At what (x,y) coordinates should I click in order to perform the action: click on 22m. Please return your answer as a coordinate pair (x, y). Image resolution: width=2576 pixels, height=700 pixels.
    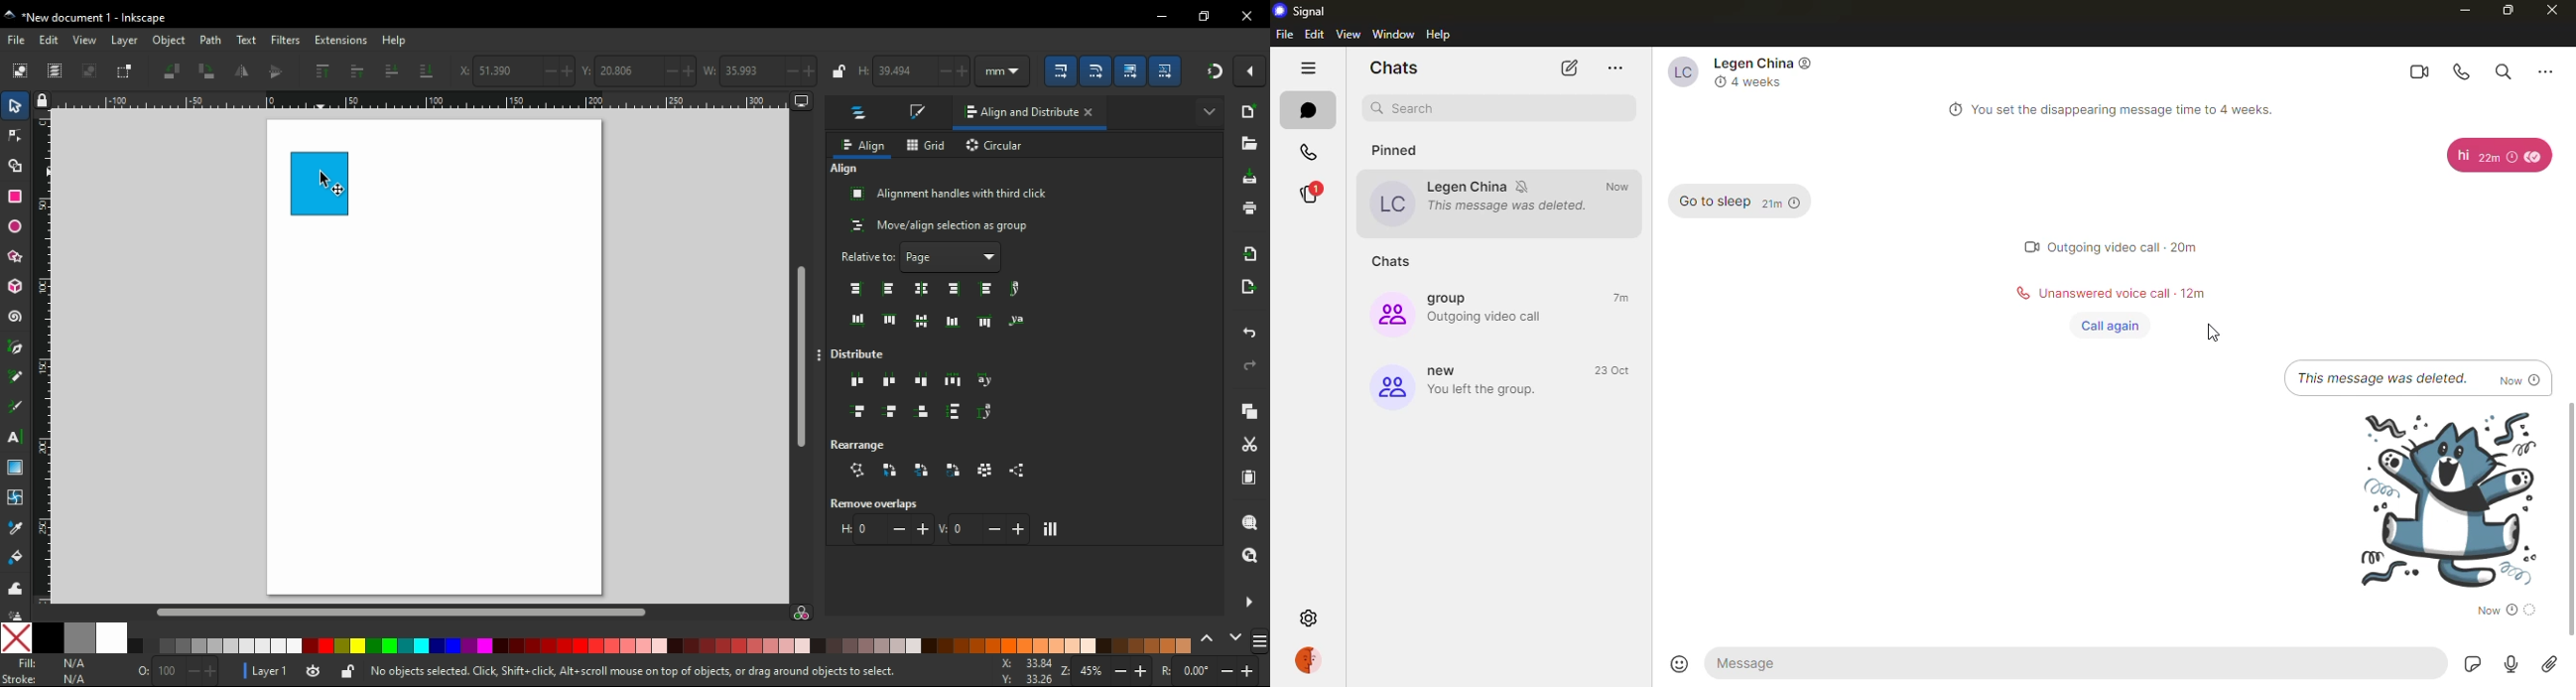
    Looking at the image, I should click on (2489, 159).